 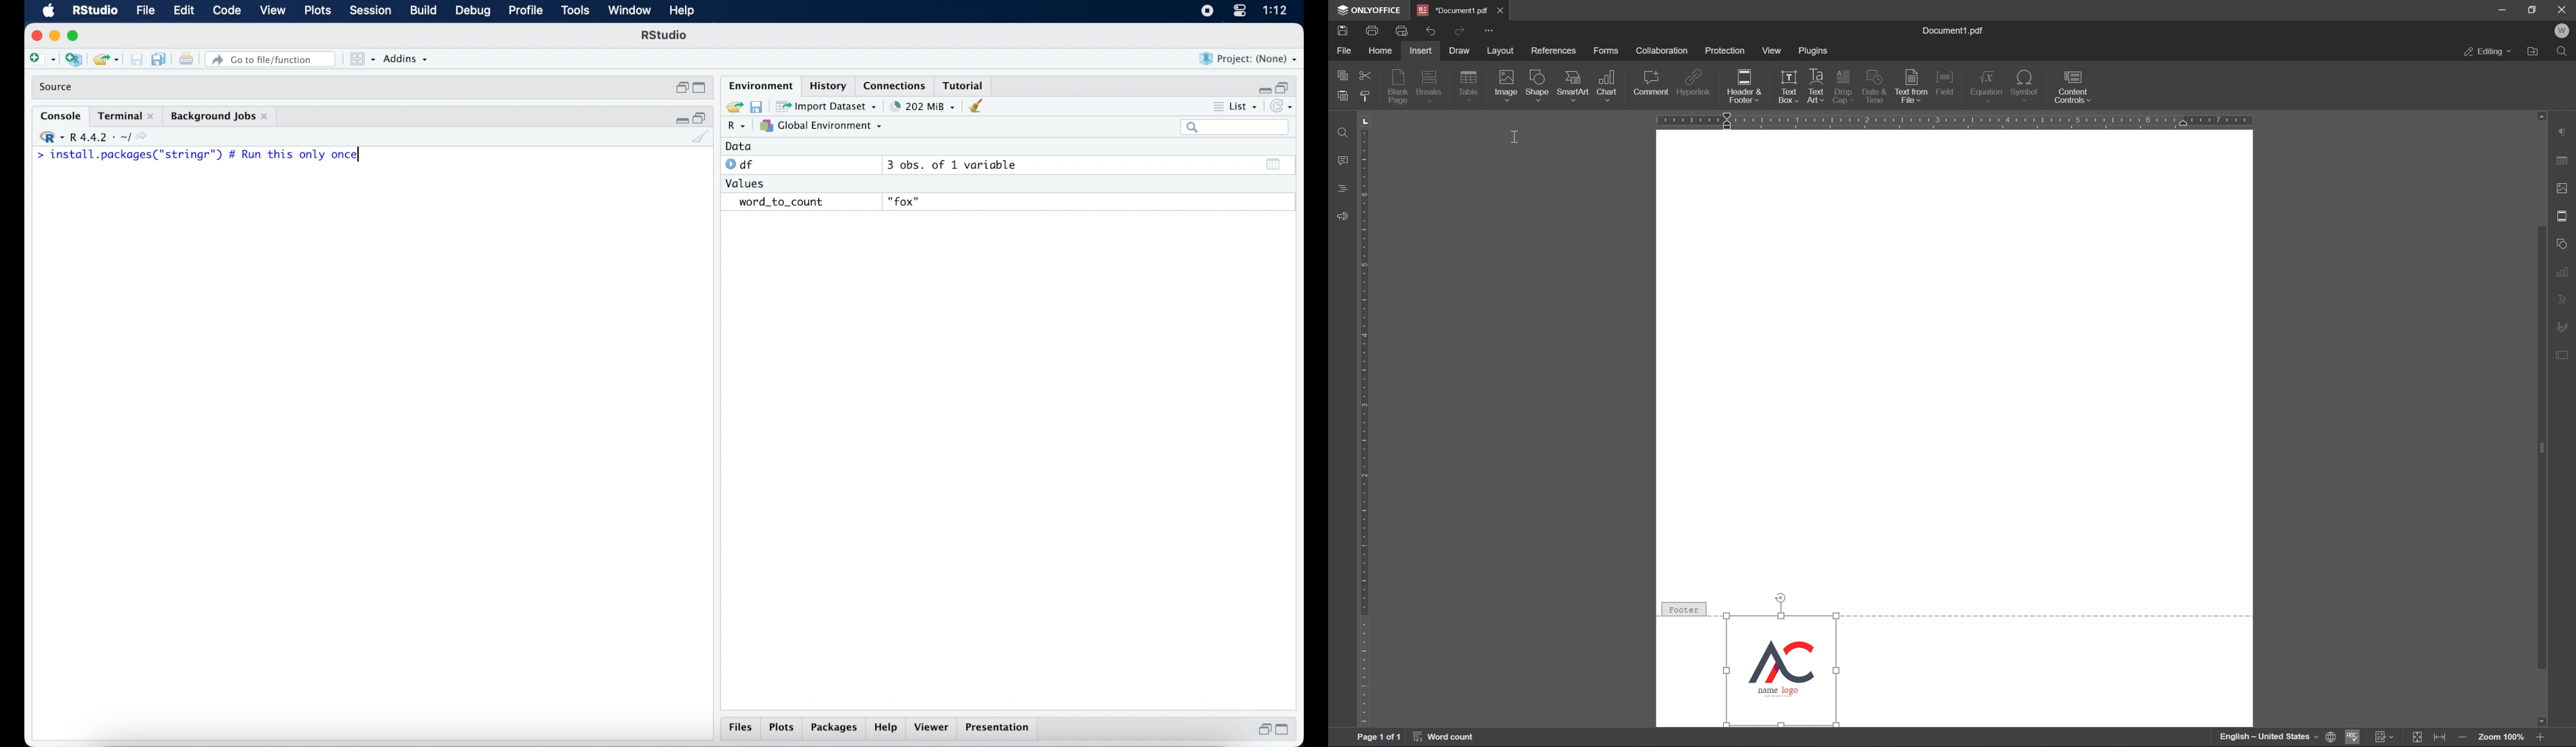 What do you see at coordinates (758, 106) in the screenshot?
I see `save` at bounding box center [758, 106].